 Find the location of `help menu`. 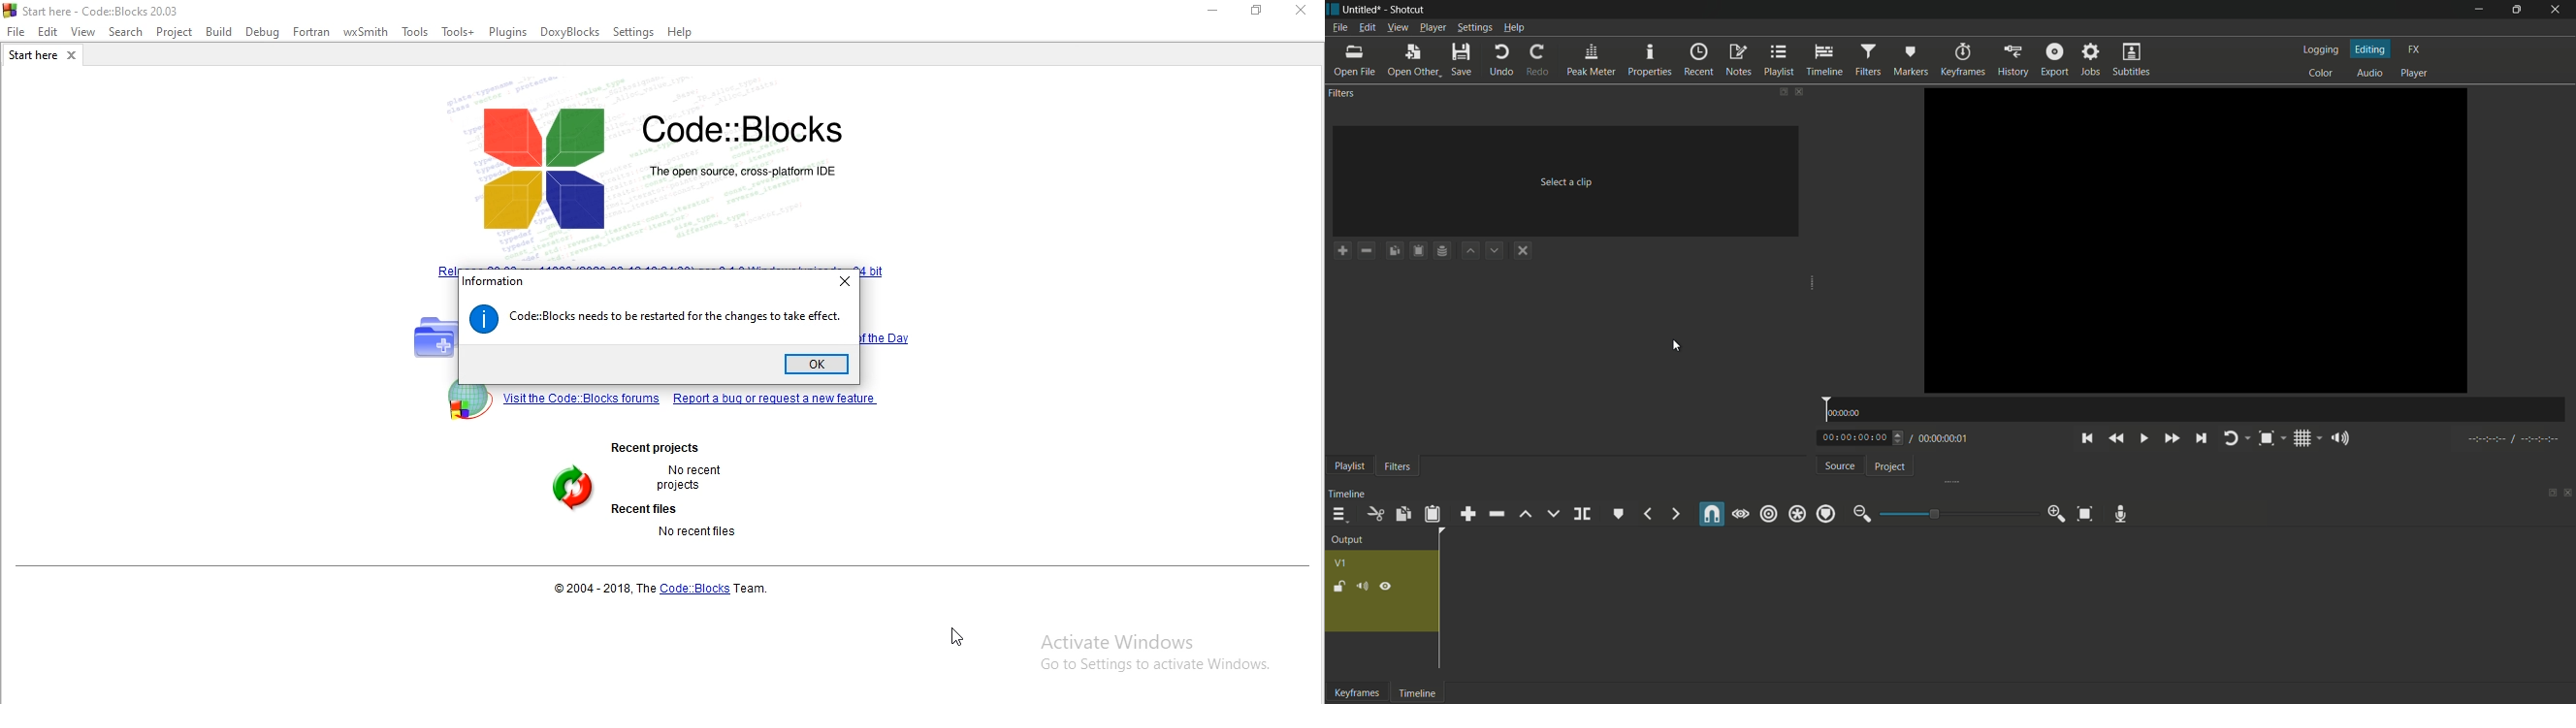

help menu is located at coordinates (1514, 27).